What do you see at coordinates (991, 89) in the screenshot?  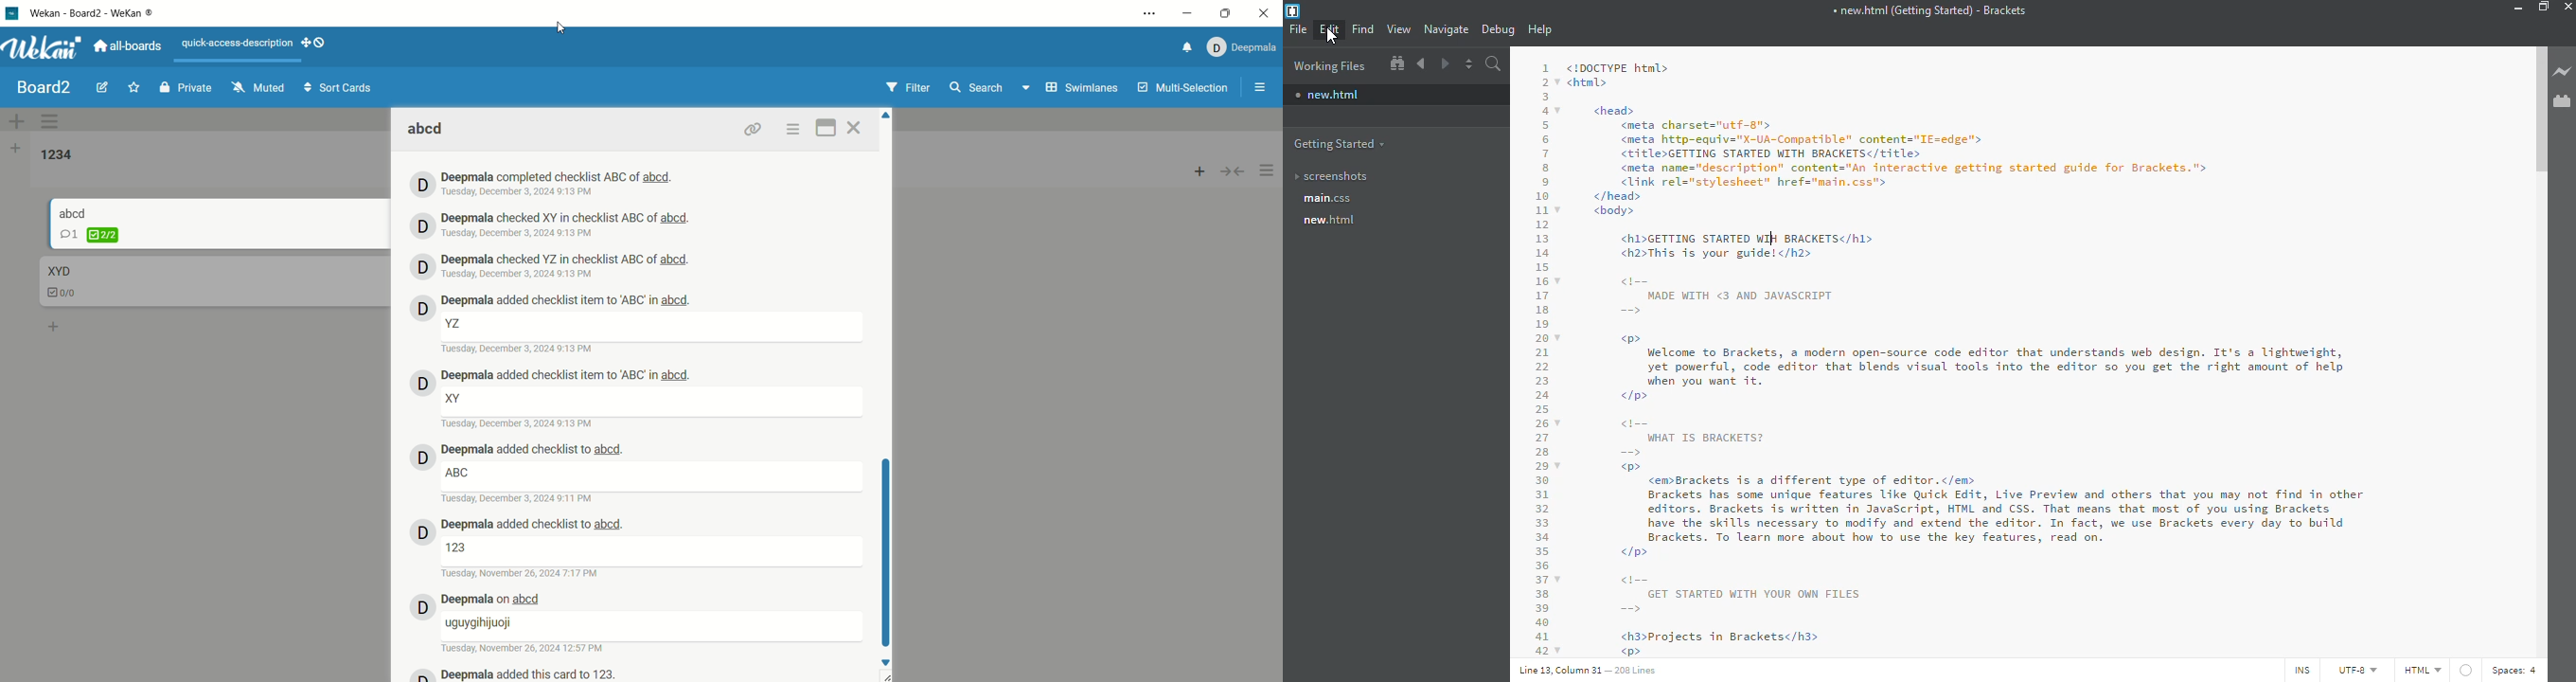 I see `search` at bounding box center [991, 89].